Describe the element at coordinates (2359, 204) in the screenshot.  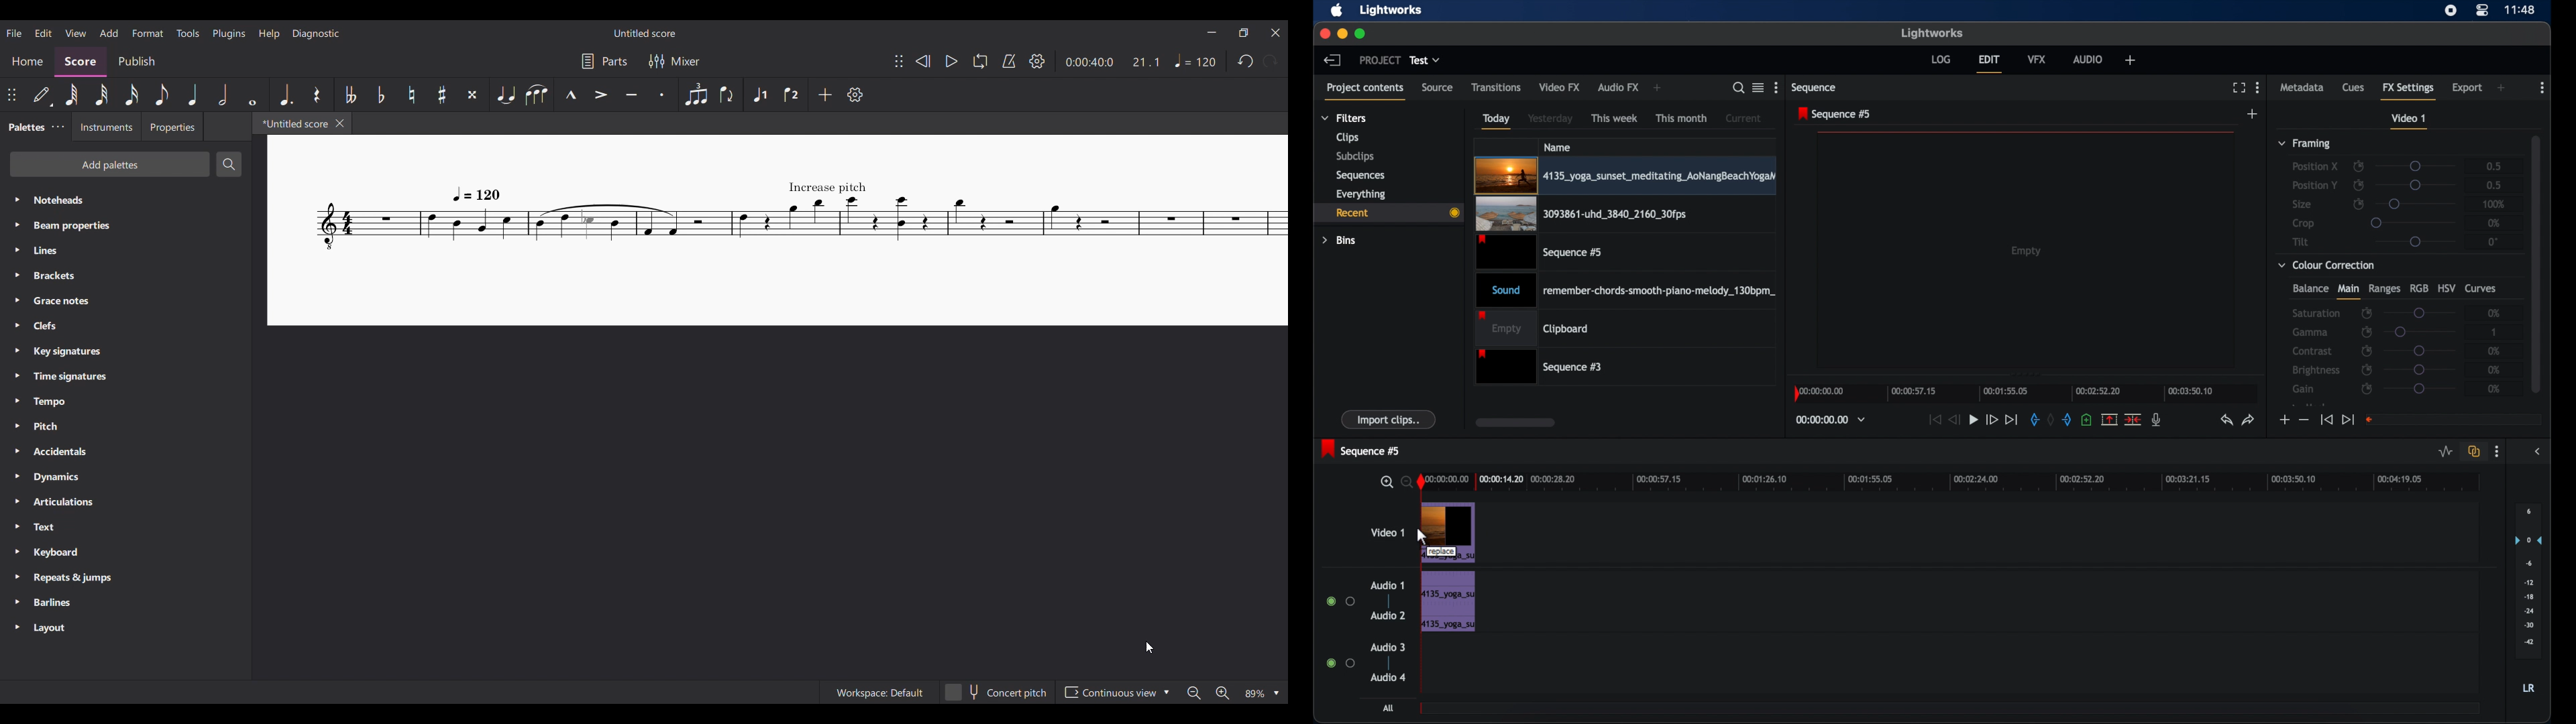
I see `enable/disable keyframes` at that location.